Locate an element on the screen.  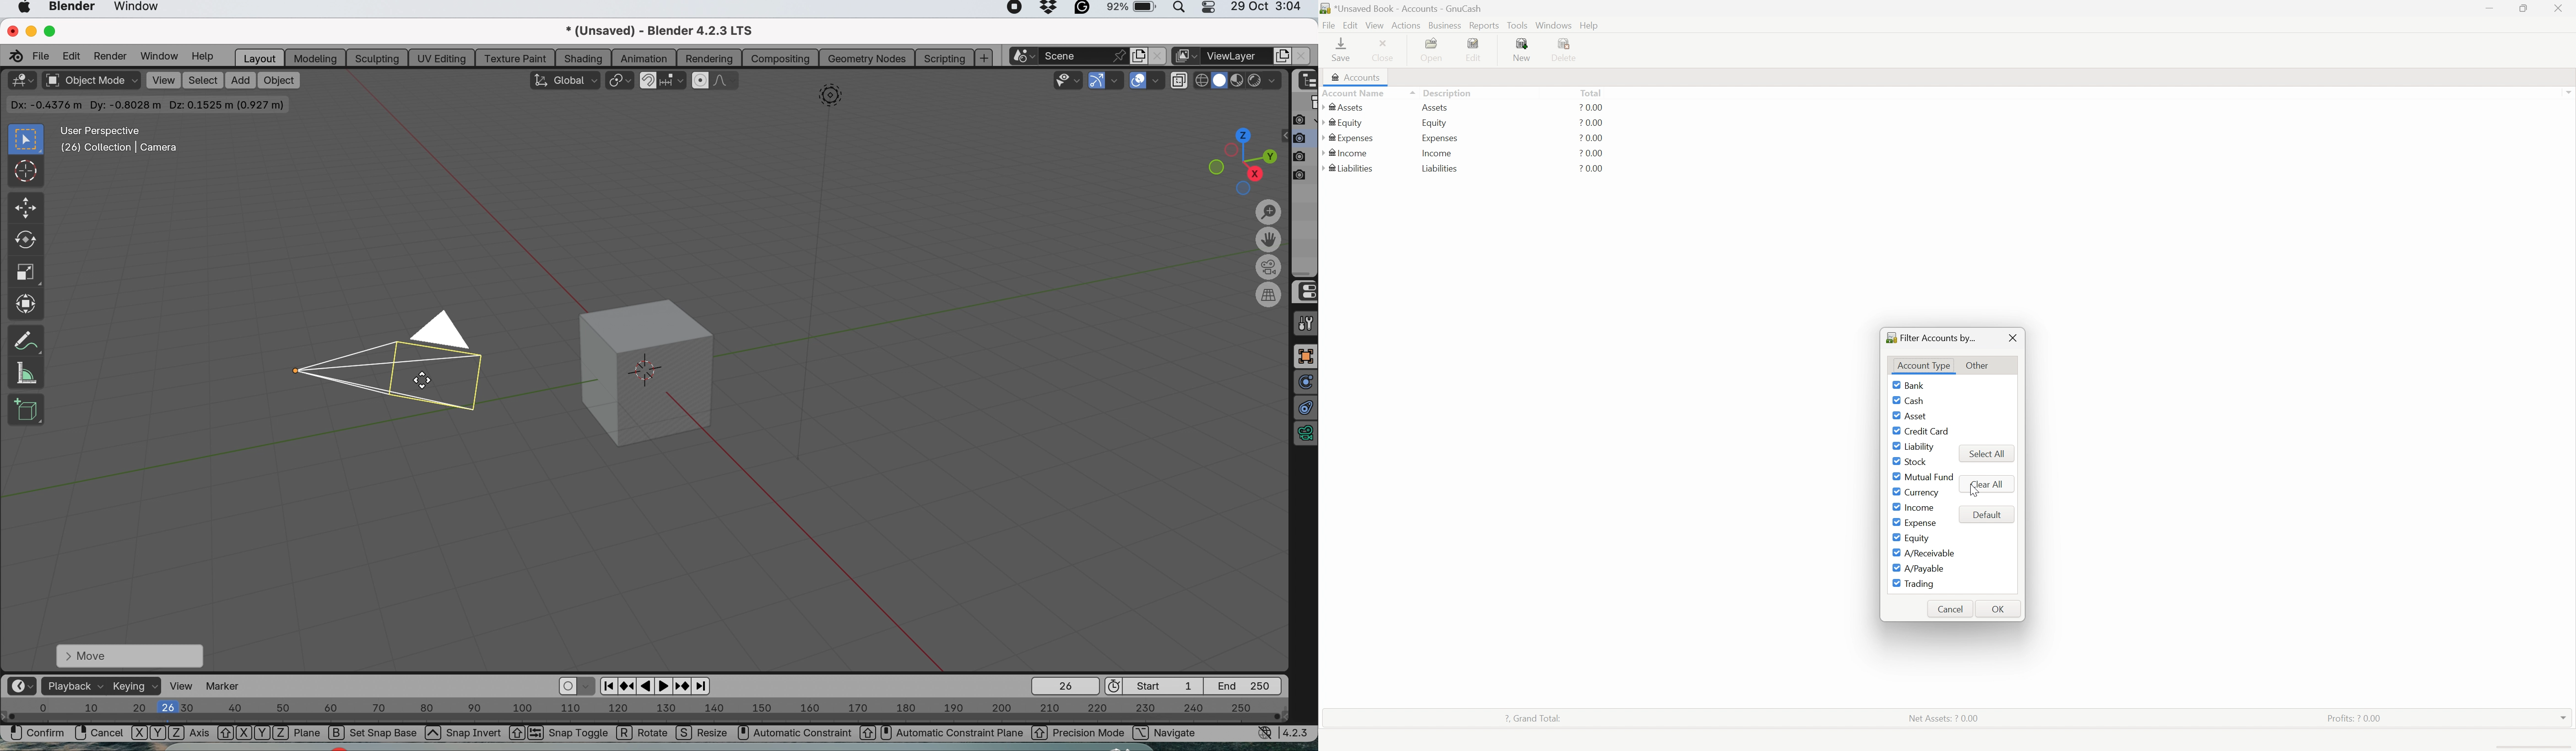
add layer is located at coordinates (1283, 56).